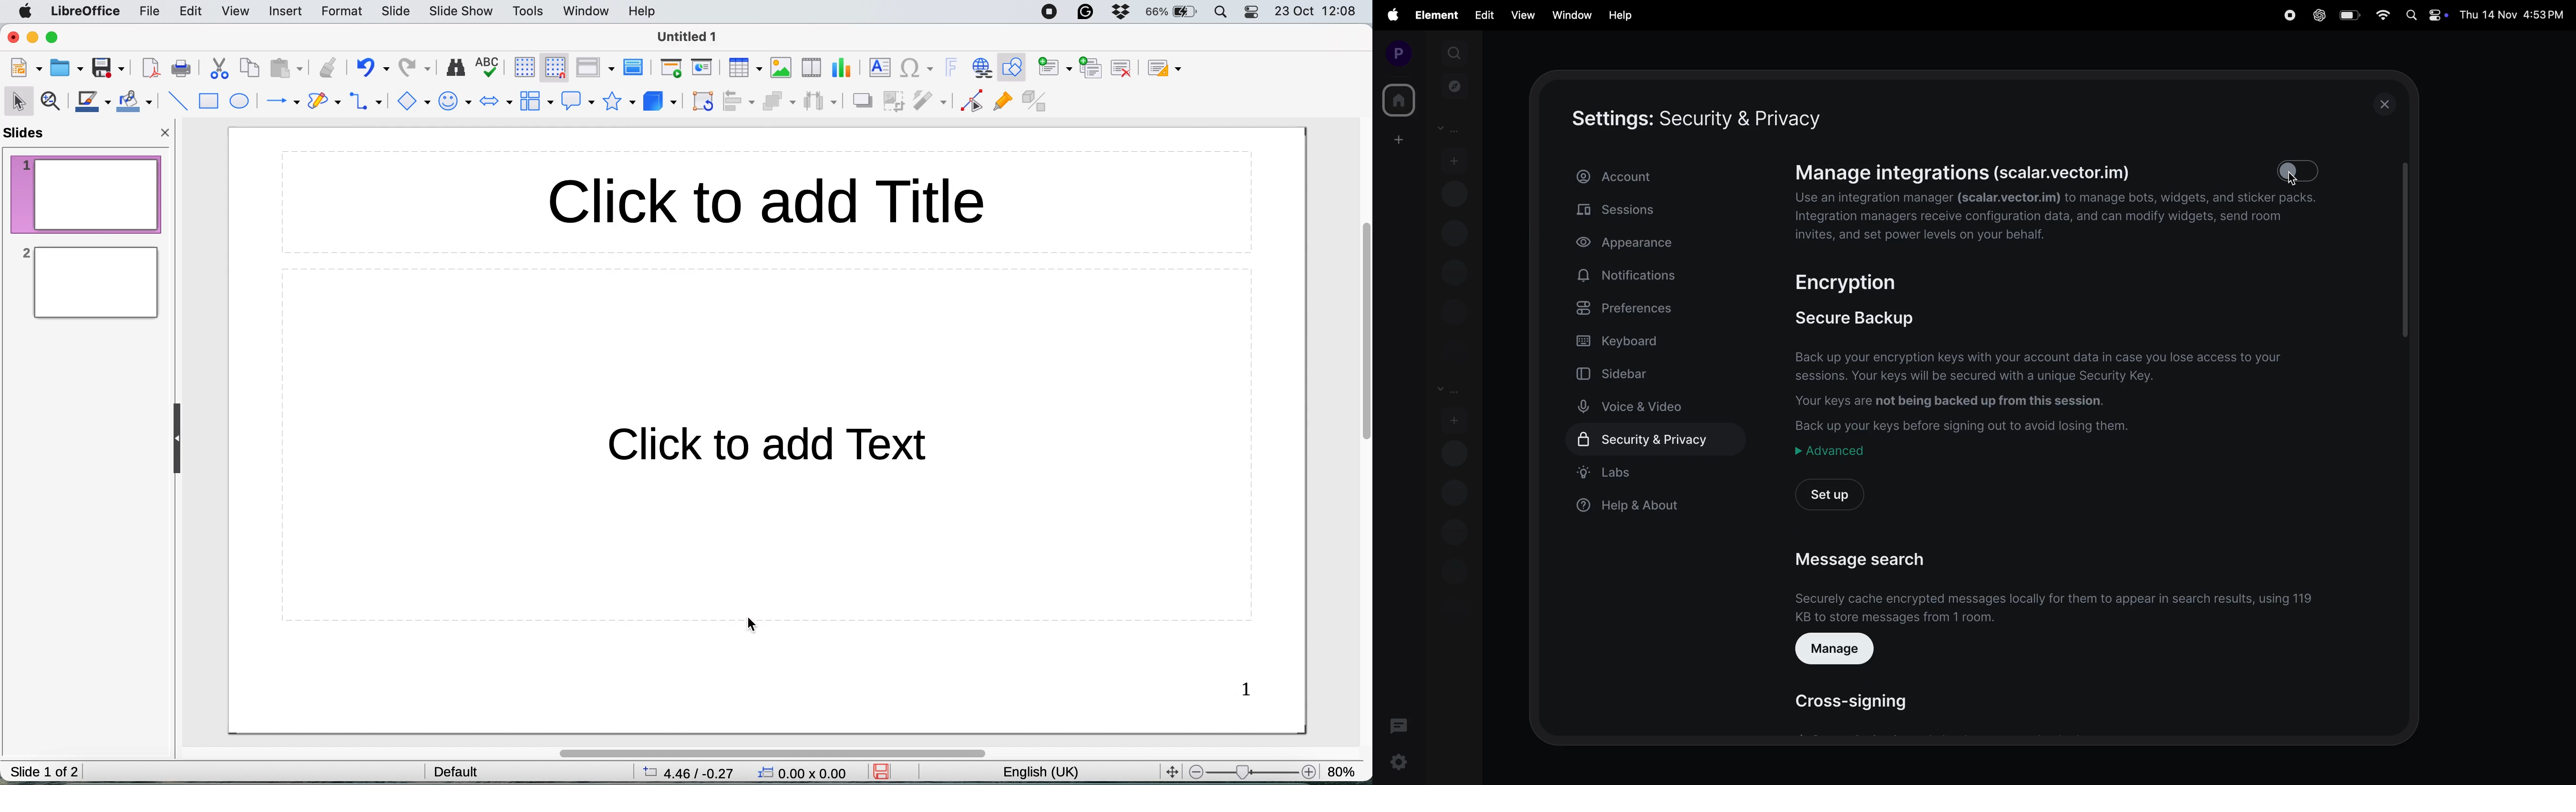  I want to click on collapse, so click(180, 439).